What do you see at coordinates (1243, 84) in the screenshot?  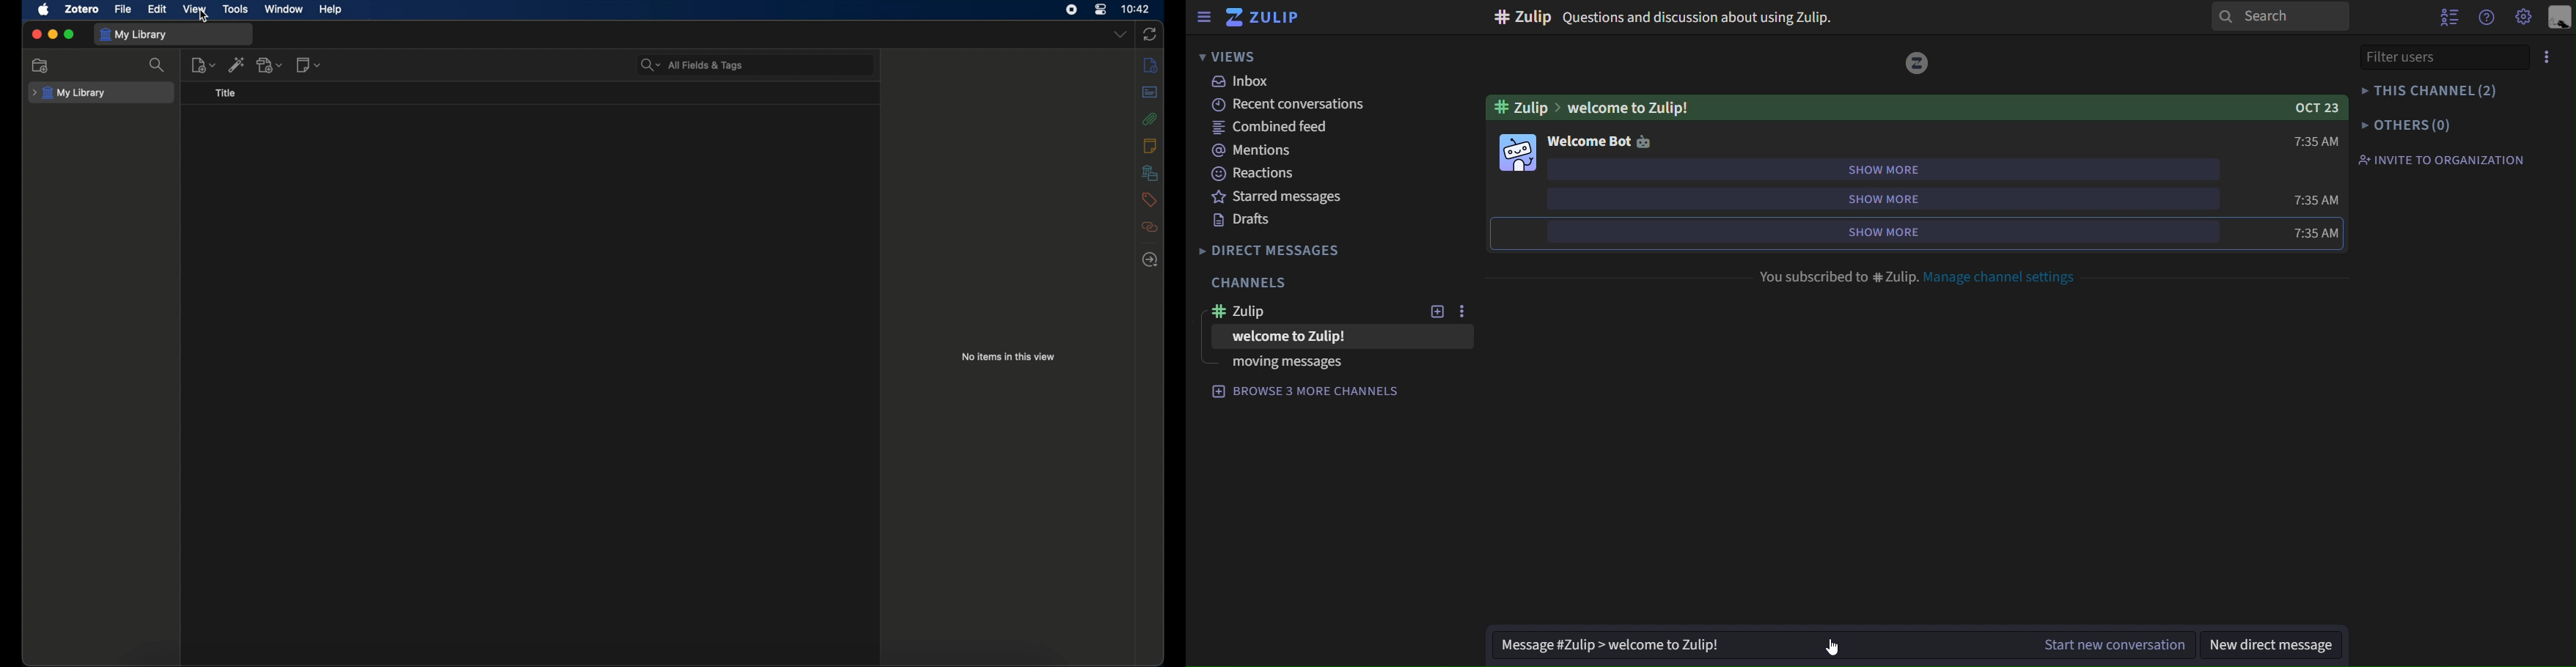 I see `inbox` at bounding box center [1243, 84].